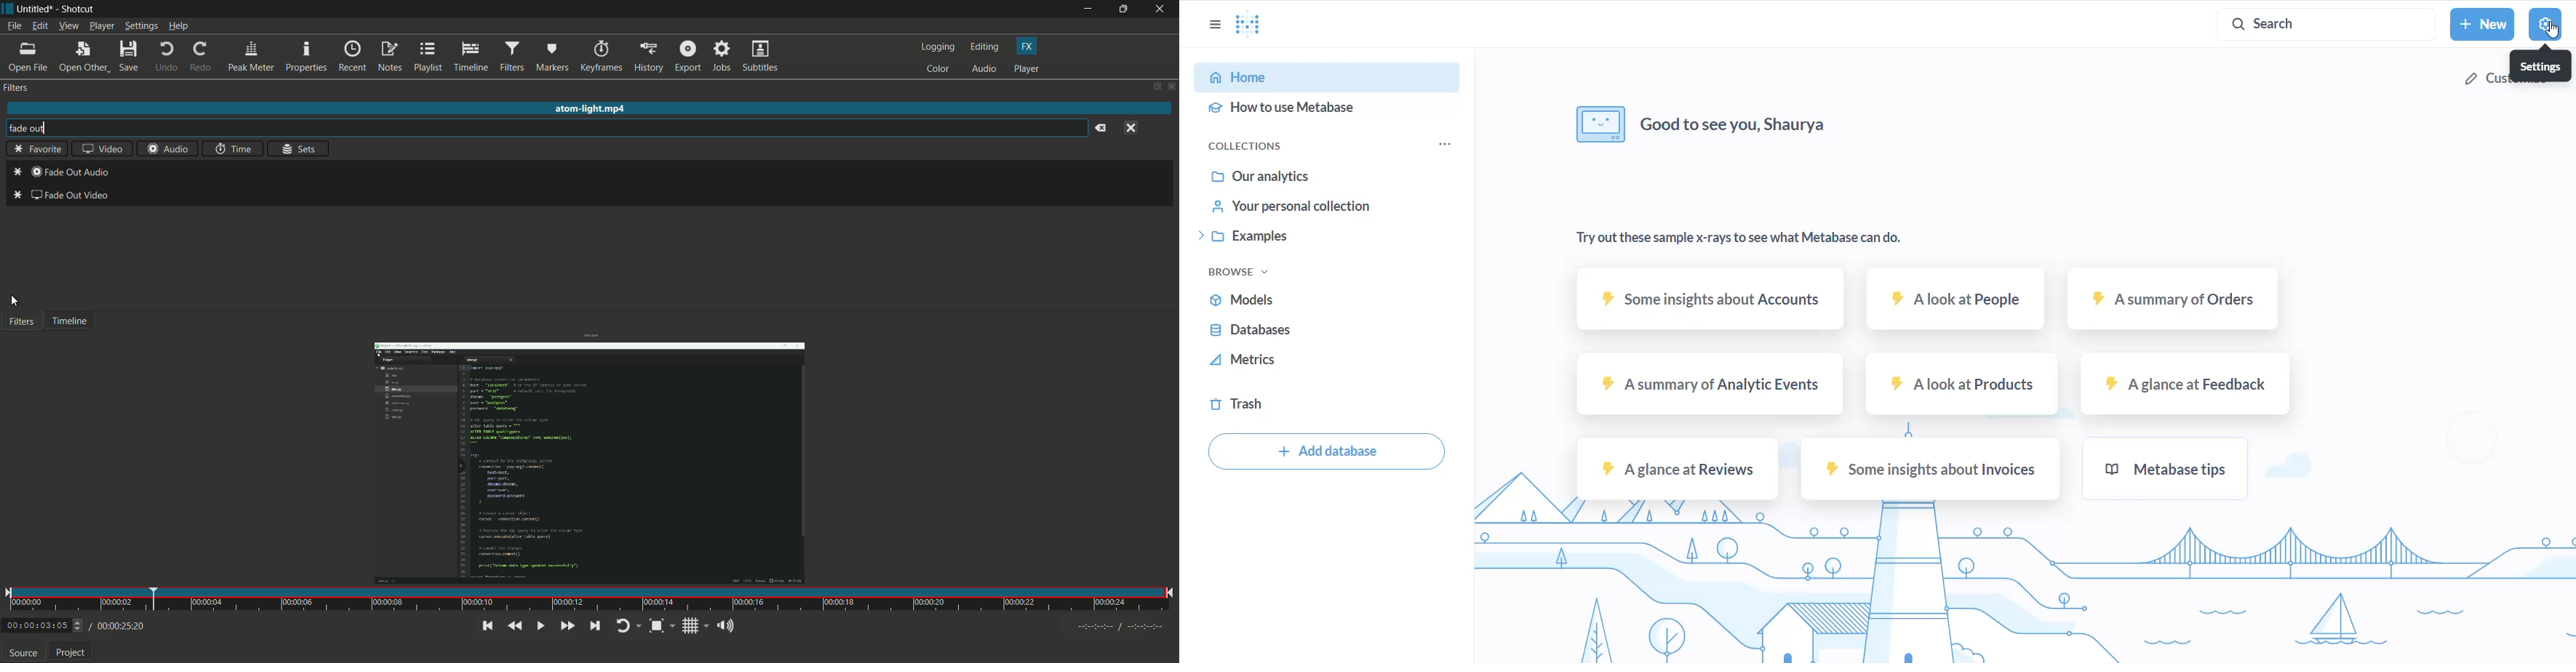  Describe the element at coordinates (1704, 123) in the screenshot. I see ` Good to see you, Shaurya` at that location.